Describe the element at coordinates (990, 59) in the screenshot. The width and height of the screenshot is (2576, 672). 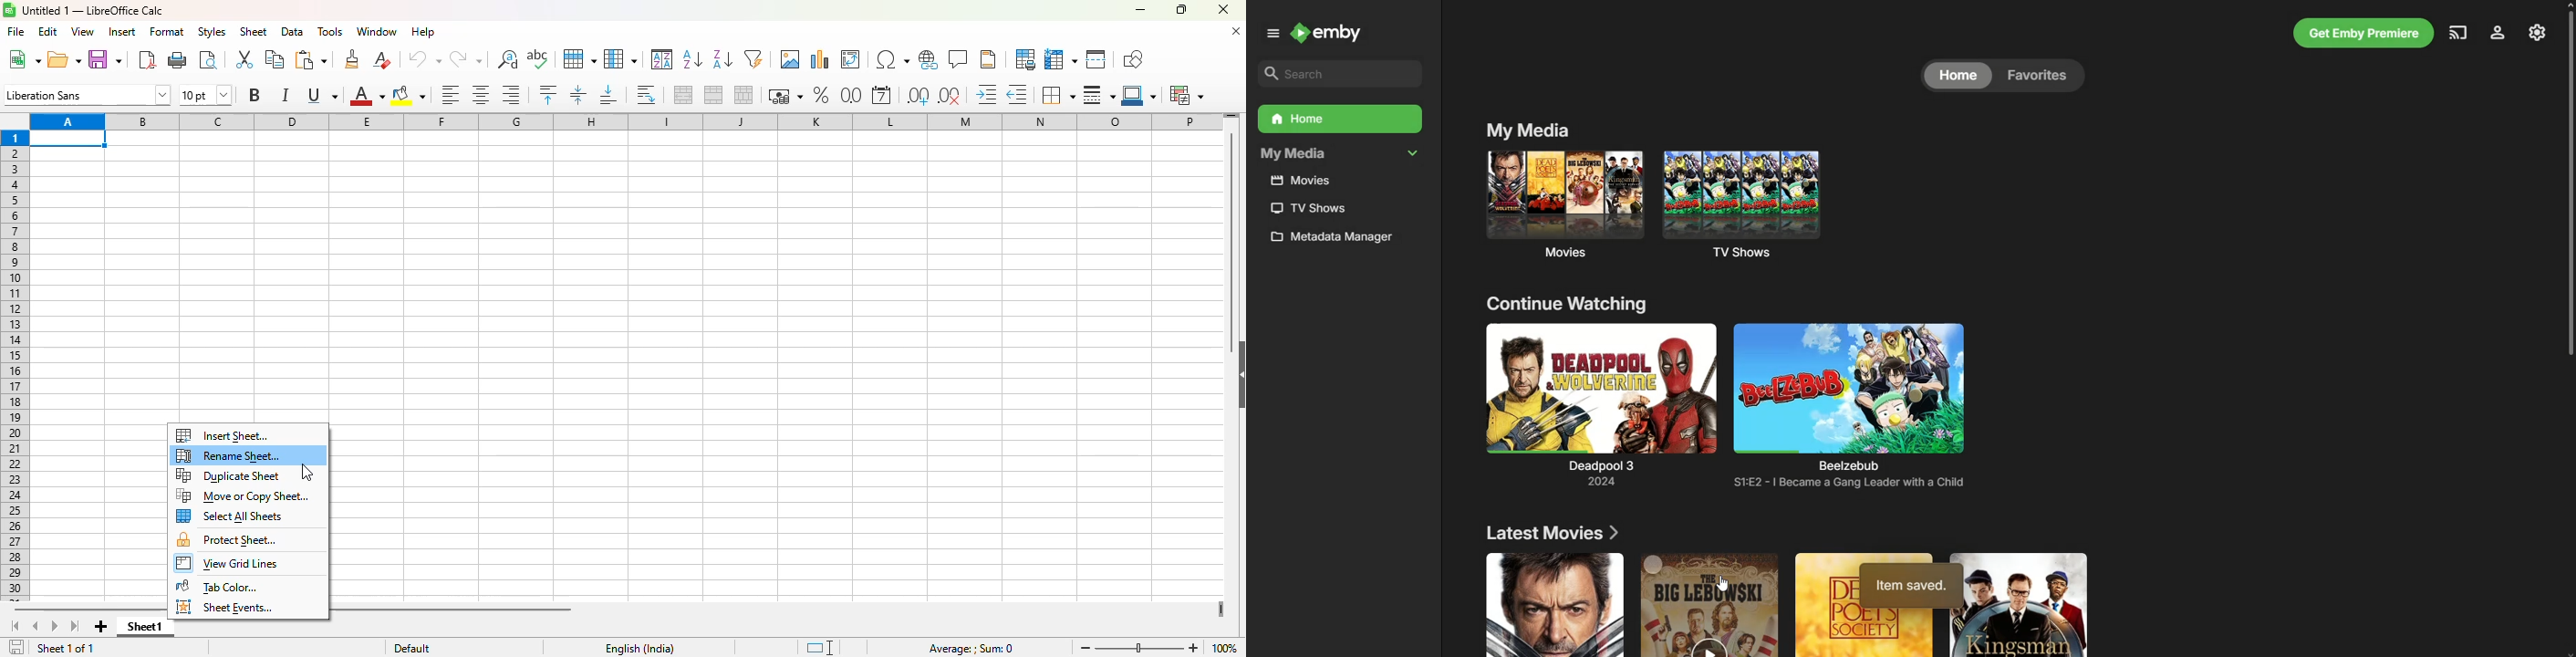
I see `headers and footers` at that location.